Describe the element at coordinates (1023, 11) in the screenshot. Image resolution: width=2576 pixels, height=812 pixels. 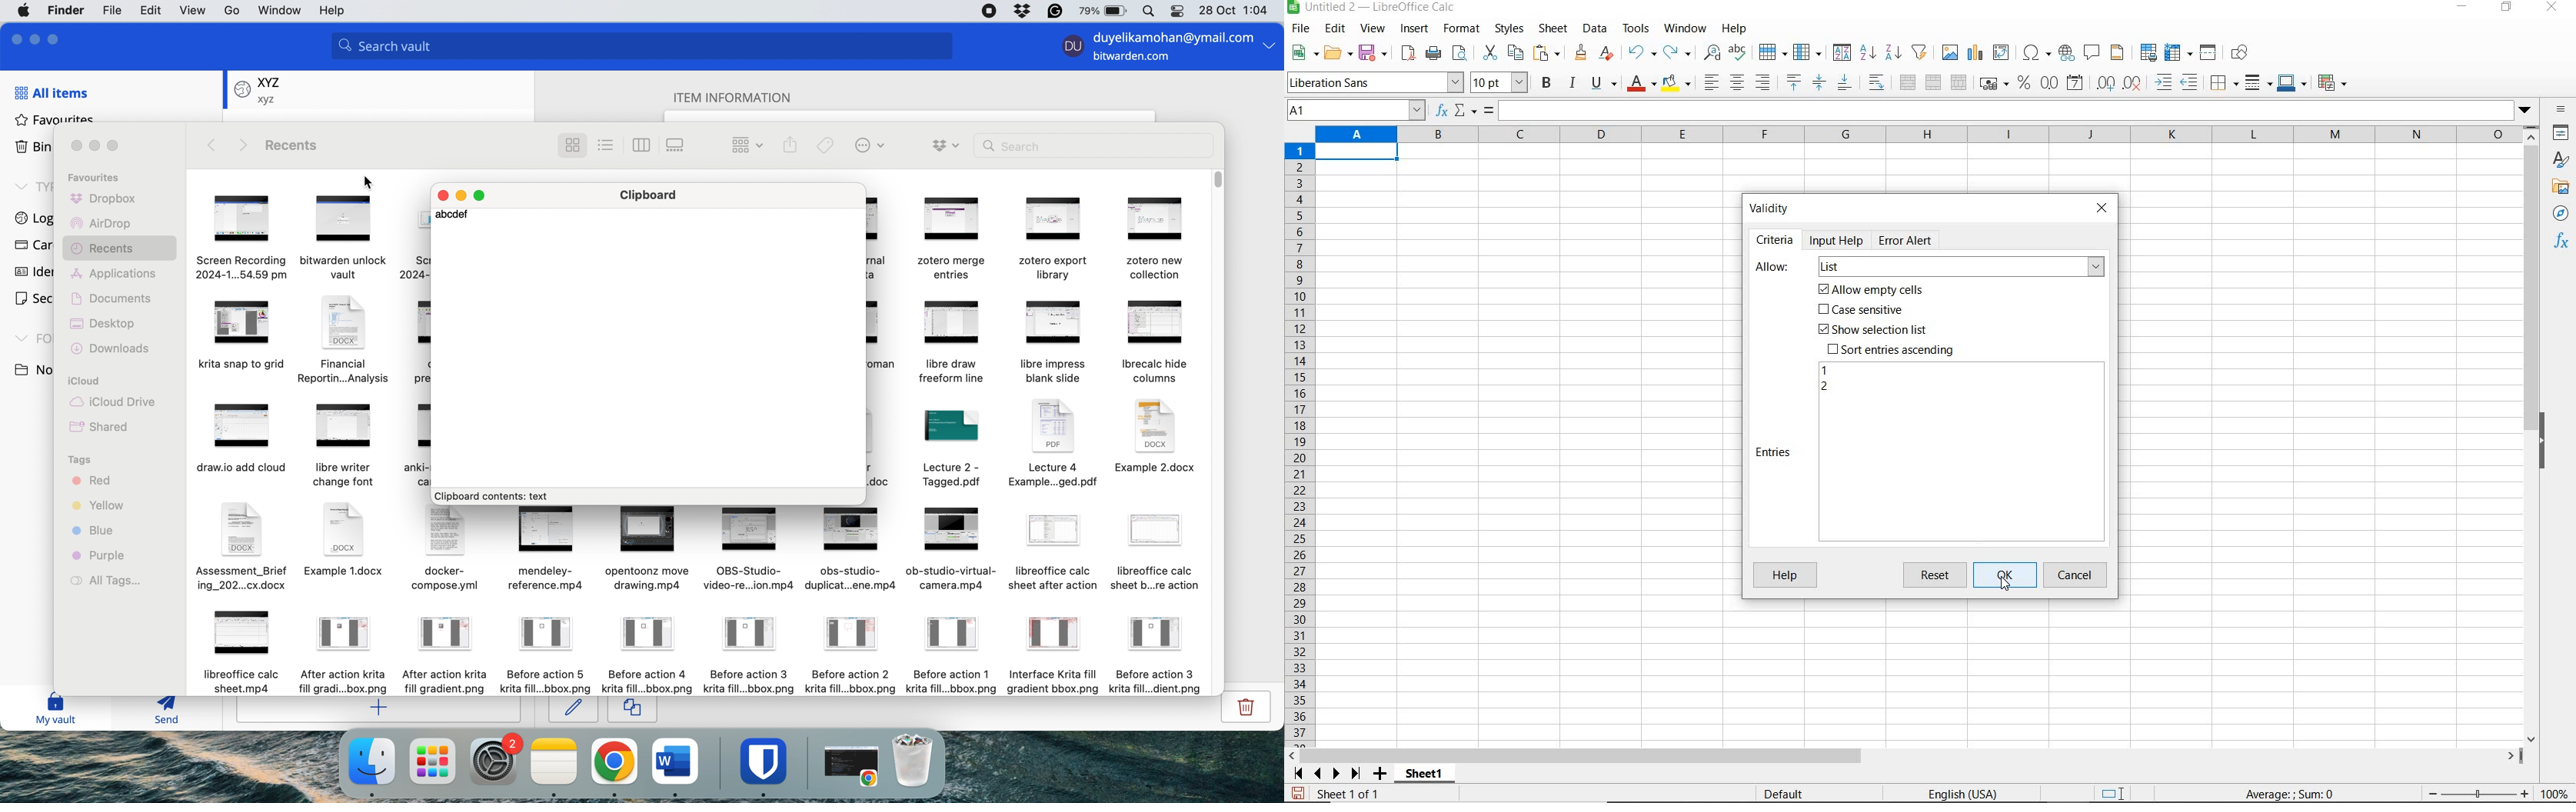
I see `dropbox` at that location.